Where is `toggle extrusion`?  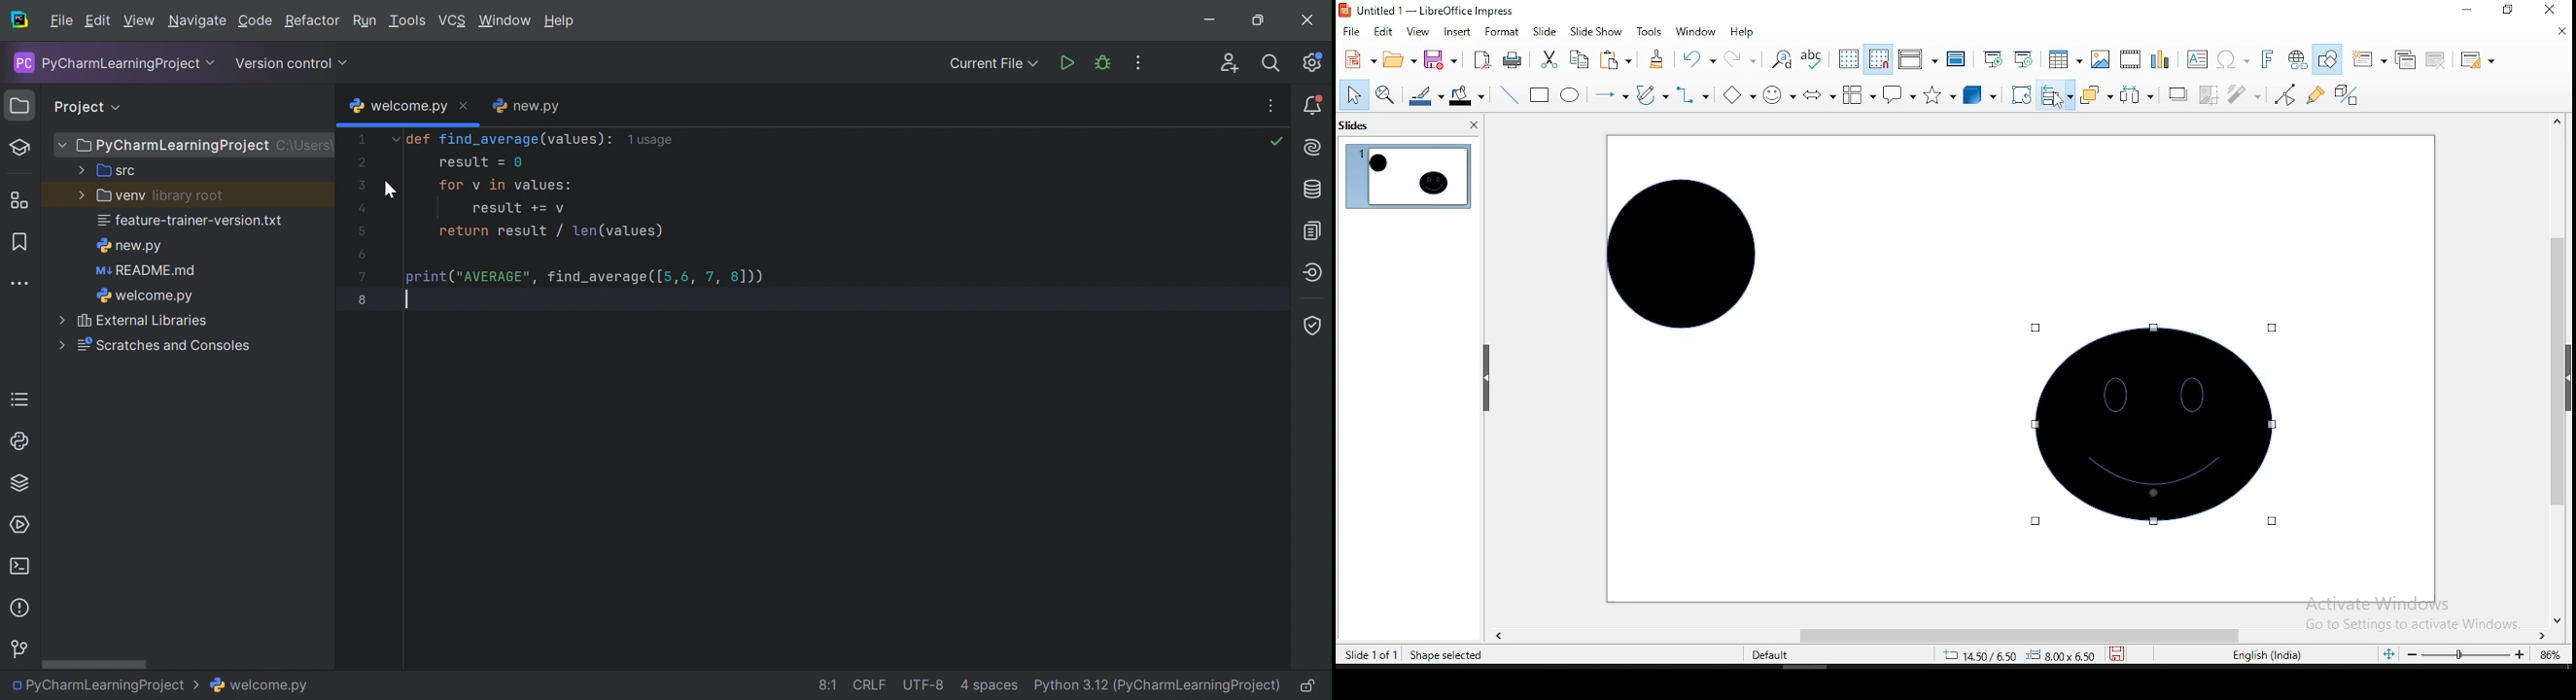
toggle extrusion is located at coordinates (2347, 97).